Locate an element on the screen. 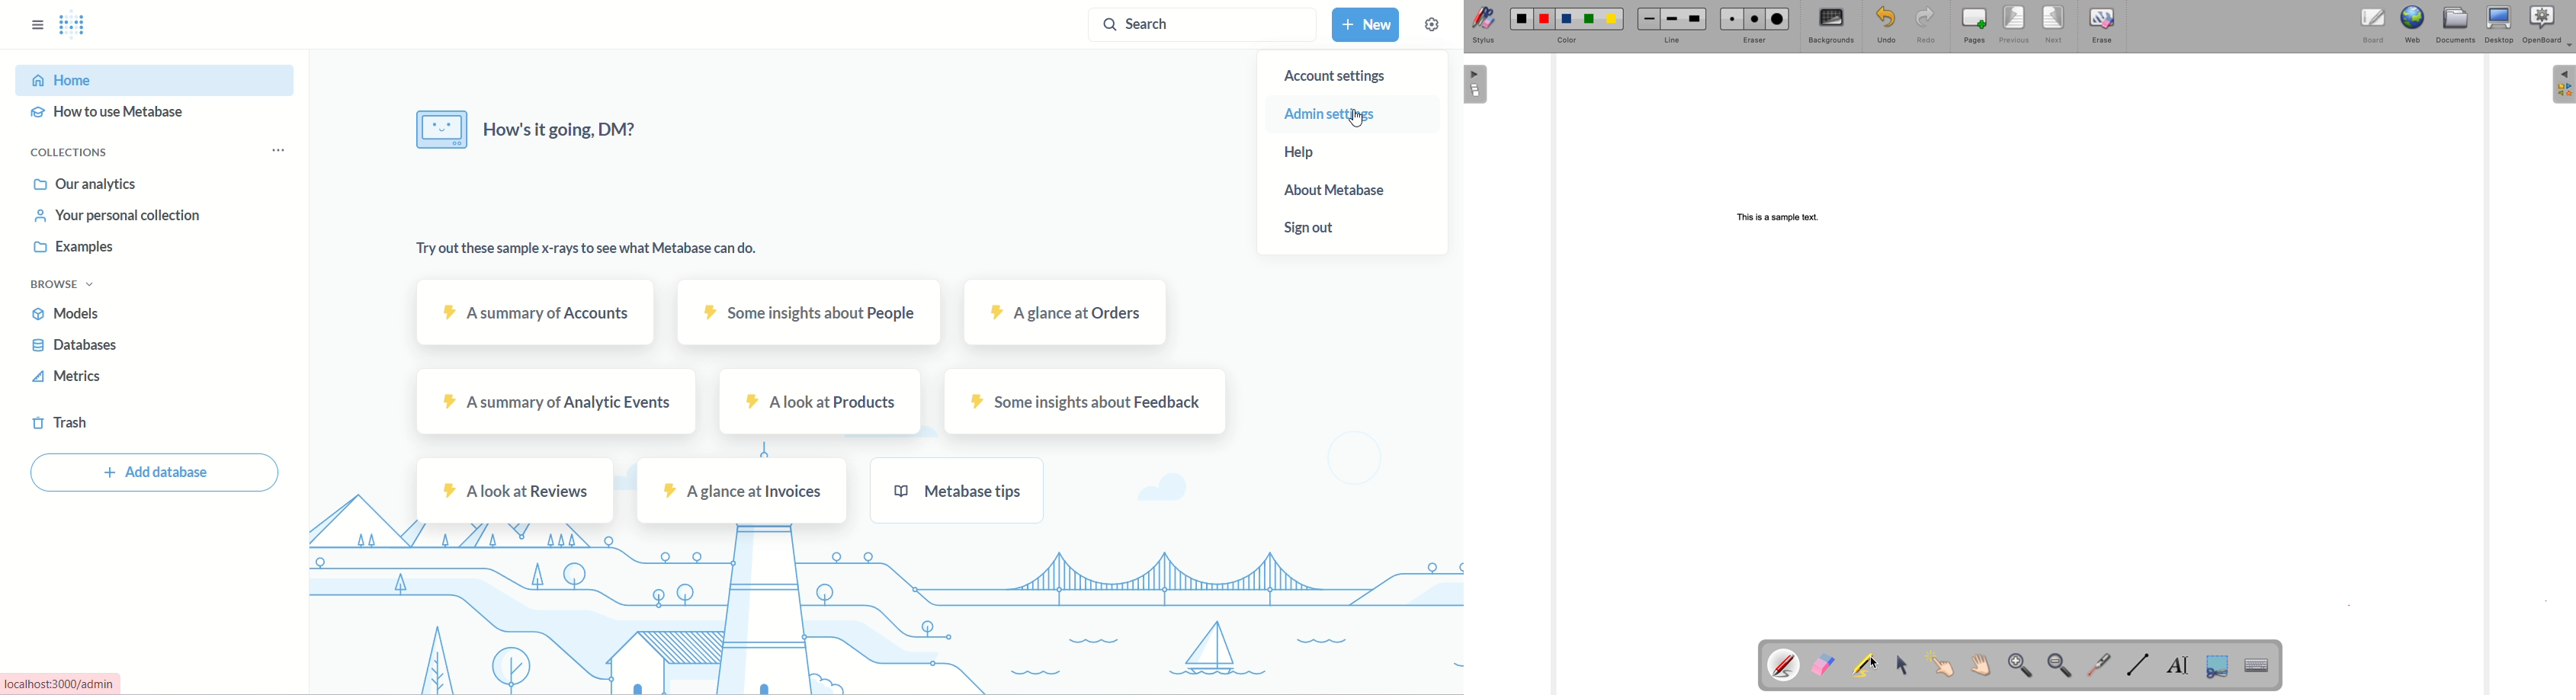 The height and width of the screenshot is (700, 2576). orders is located at coordinates (1064, 312).